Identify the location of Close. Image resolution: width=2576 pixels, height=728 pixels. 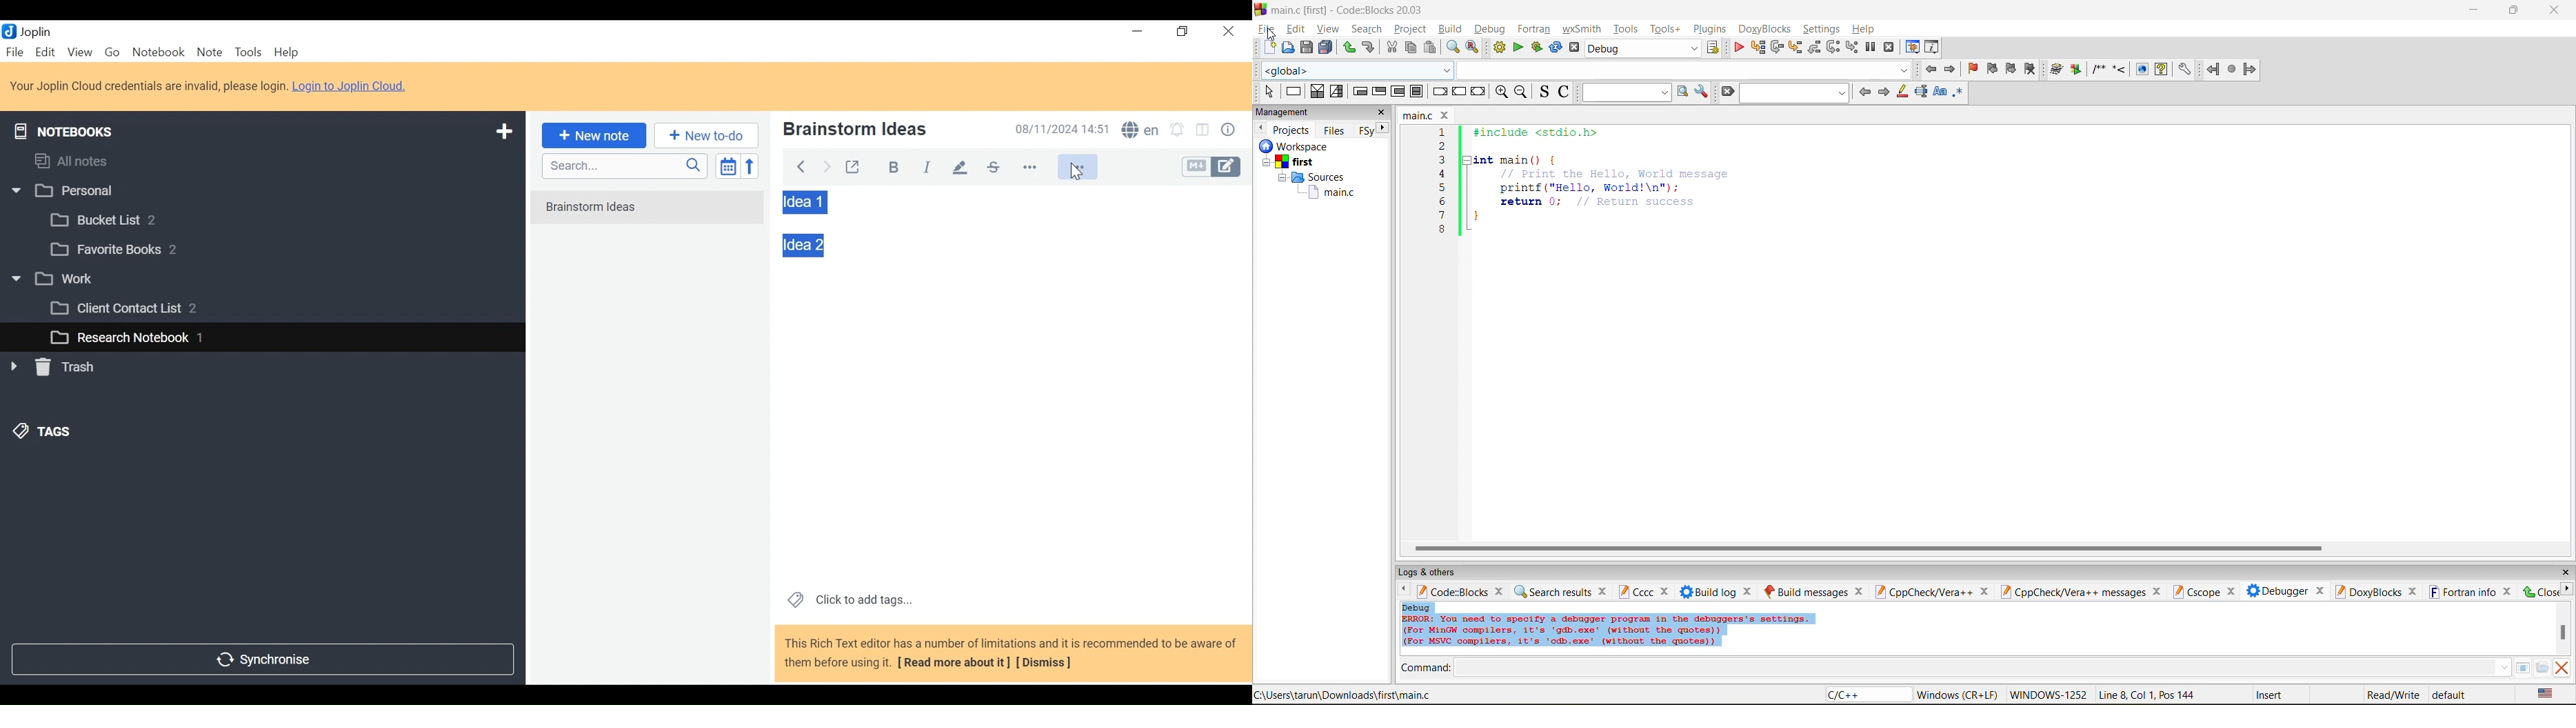
(1227, 32).